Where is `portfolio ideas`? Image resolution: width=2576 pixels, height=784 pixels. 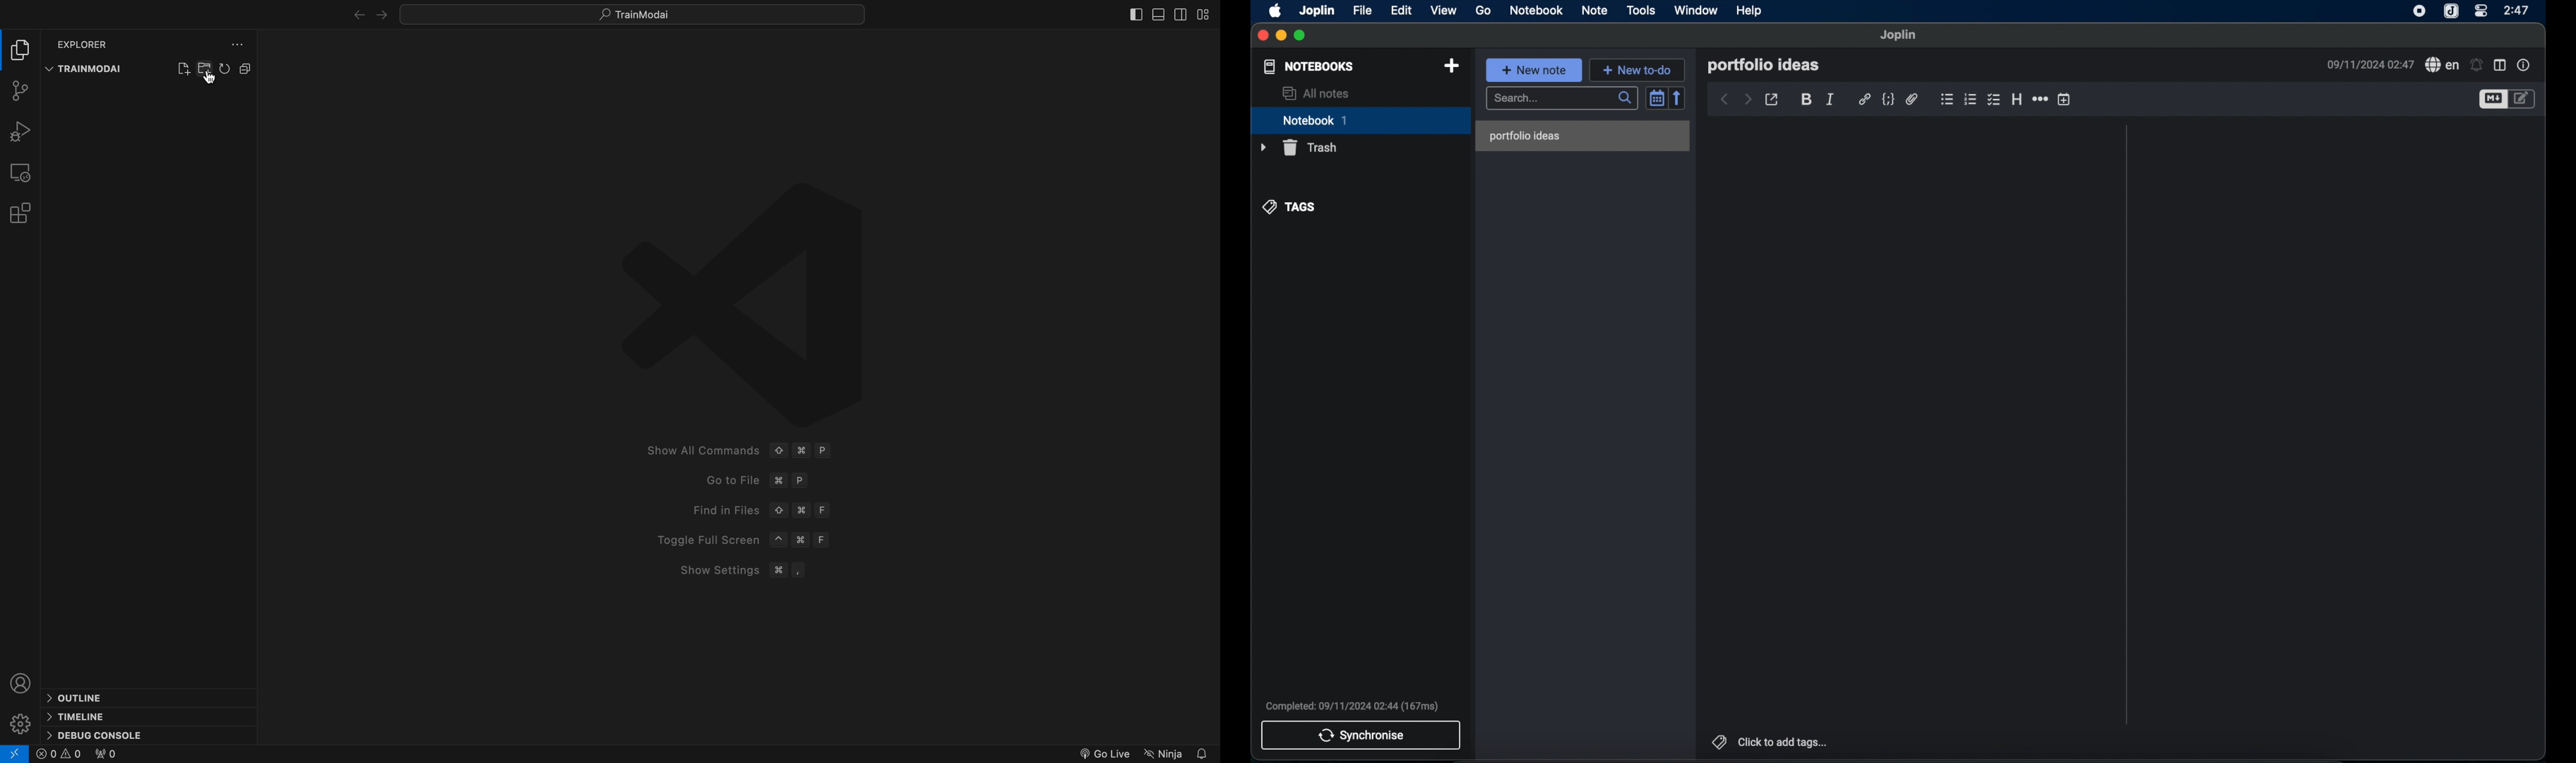 portfolio ideas is located at coordinates (1763, 66).